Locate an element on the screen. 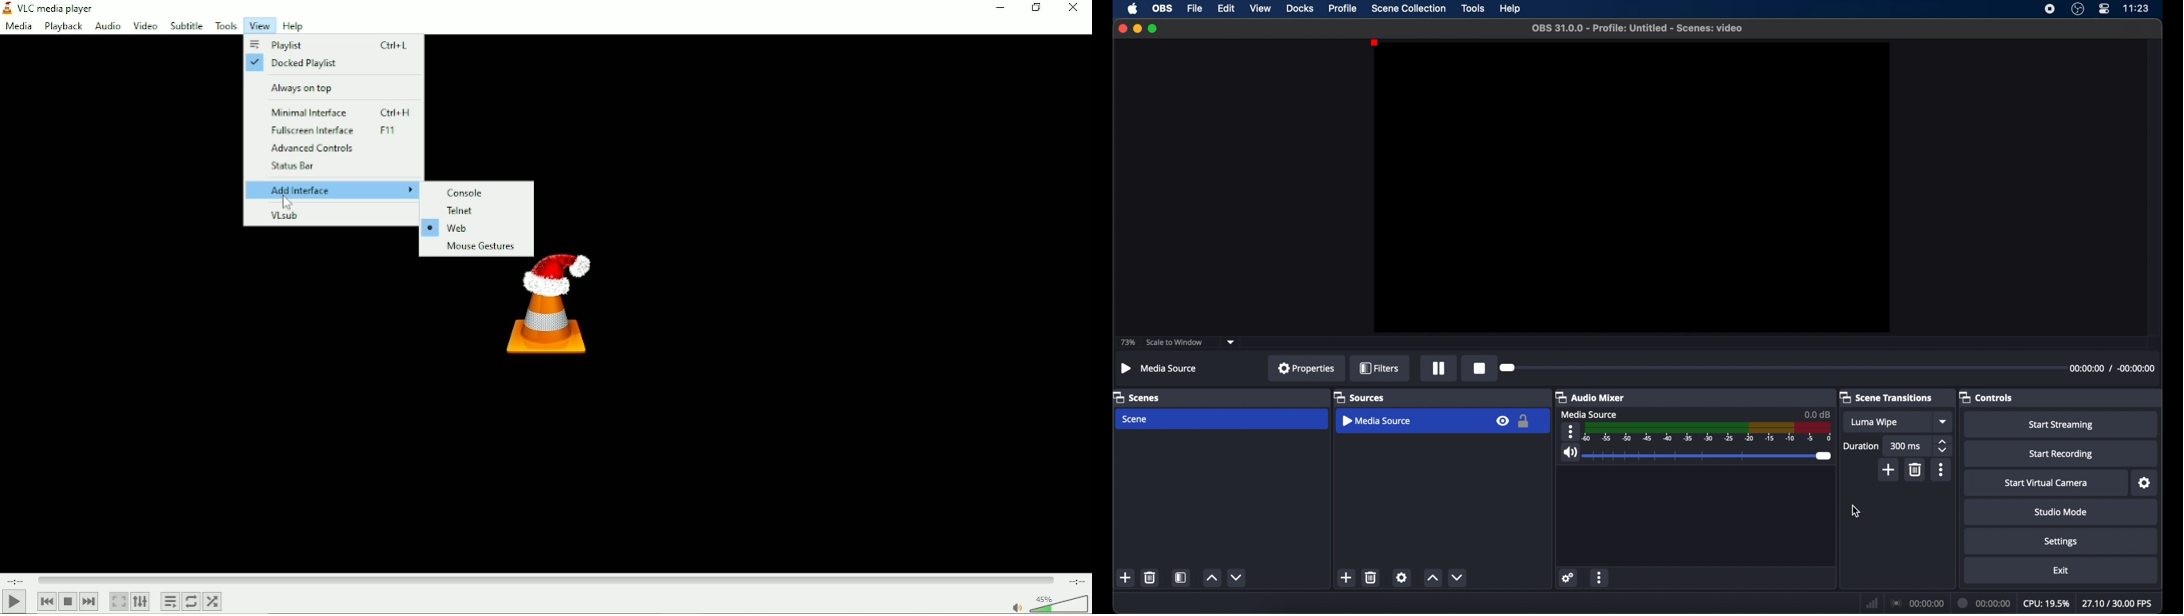 The height and width of the screenshot is (616, 2184). sources is located at coordinates (1359, 397).